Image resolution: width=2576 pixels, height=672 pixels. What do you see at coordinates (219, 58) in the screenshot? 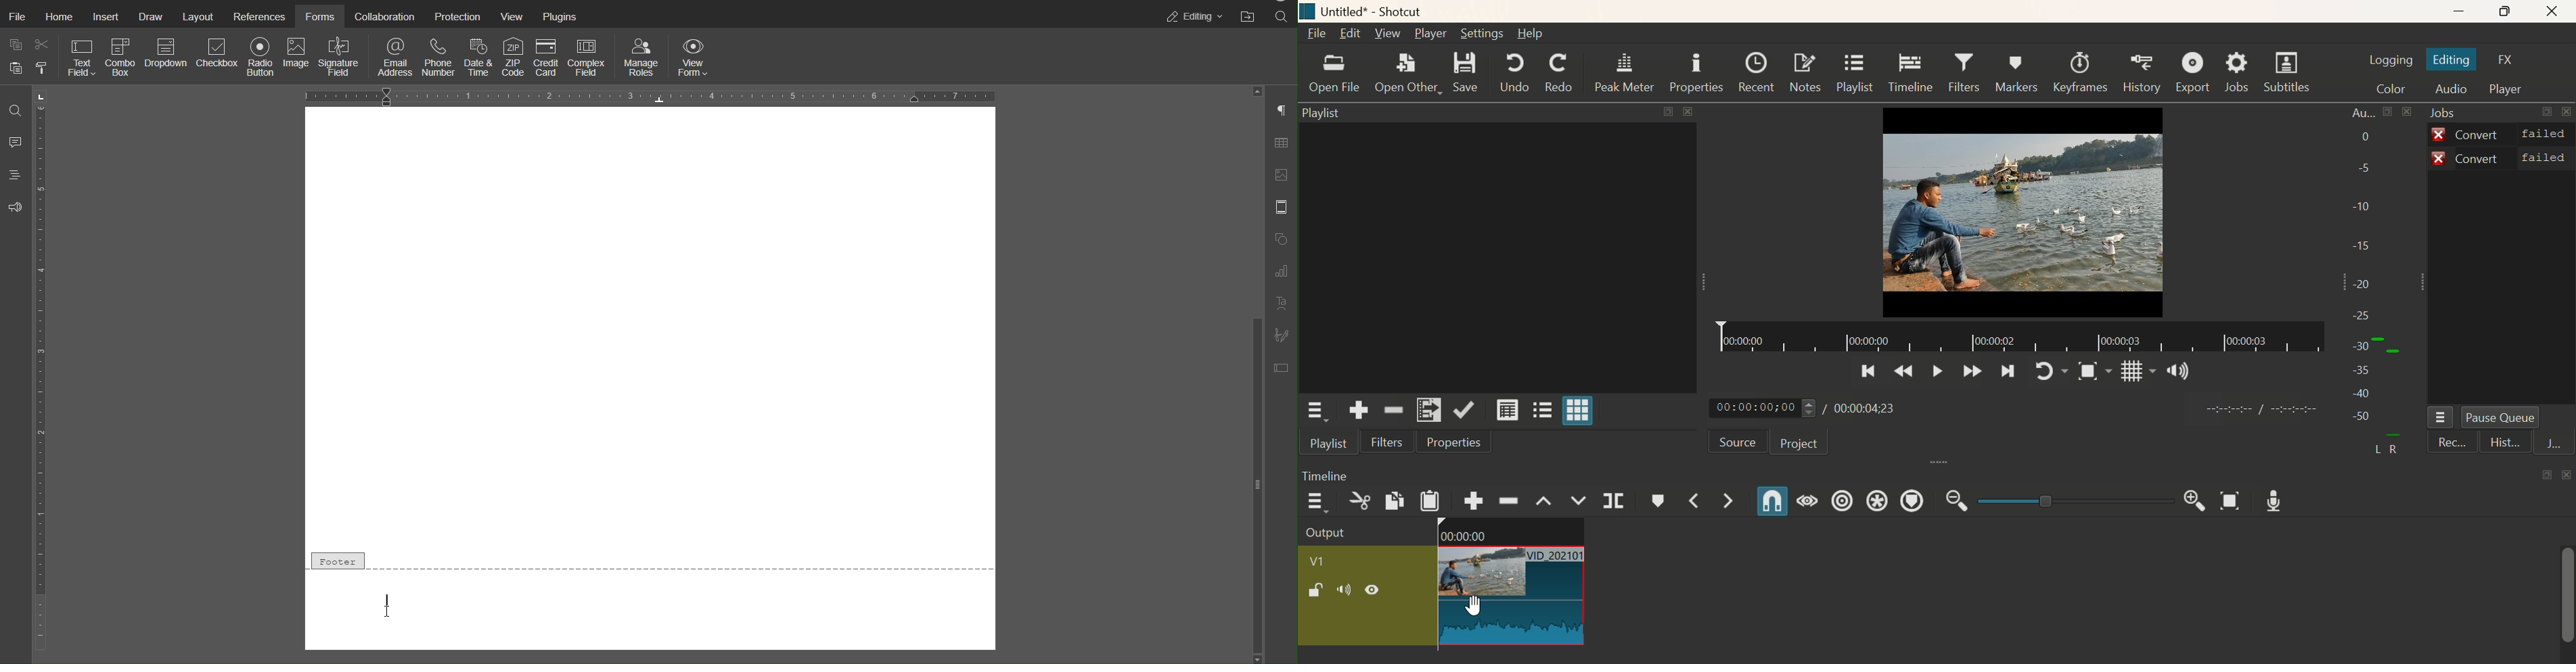
I see `Checkbox` at bounding box center [219, 58].